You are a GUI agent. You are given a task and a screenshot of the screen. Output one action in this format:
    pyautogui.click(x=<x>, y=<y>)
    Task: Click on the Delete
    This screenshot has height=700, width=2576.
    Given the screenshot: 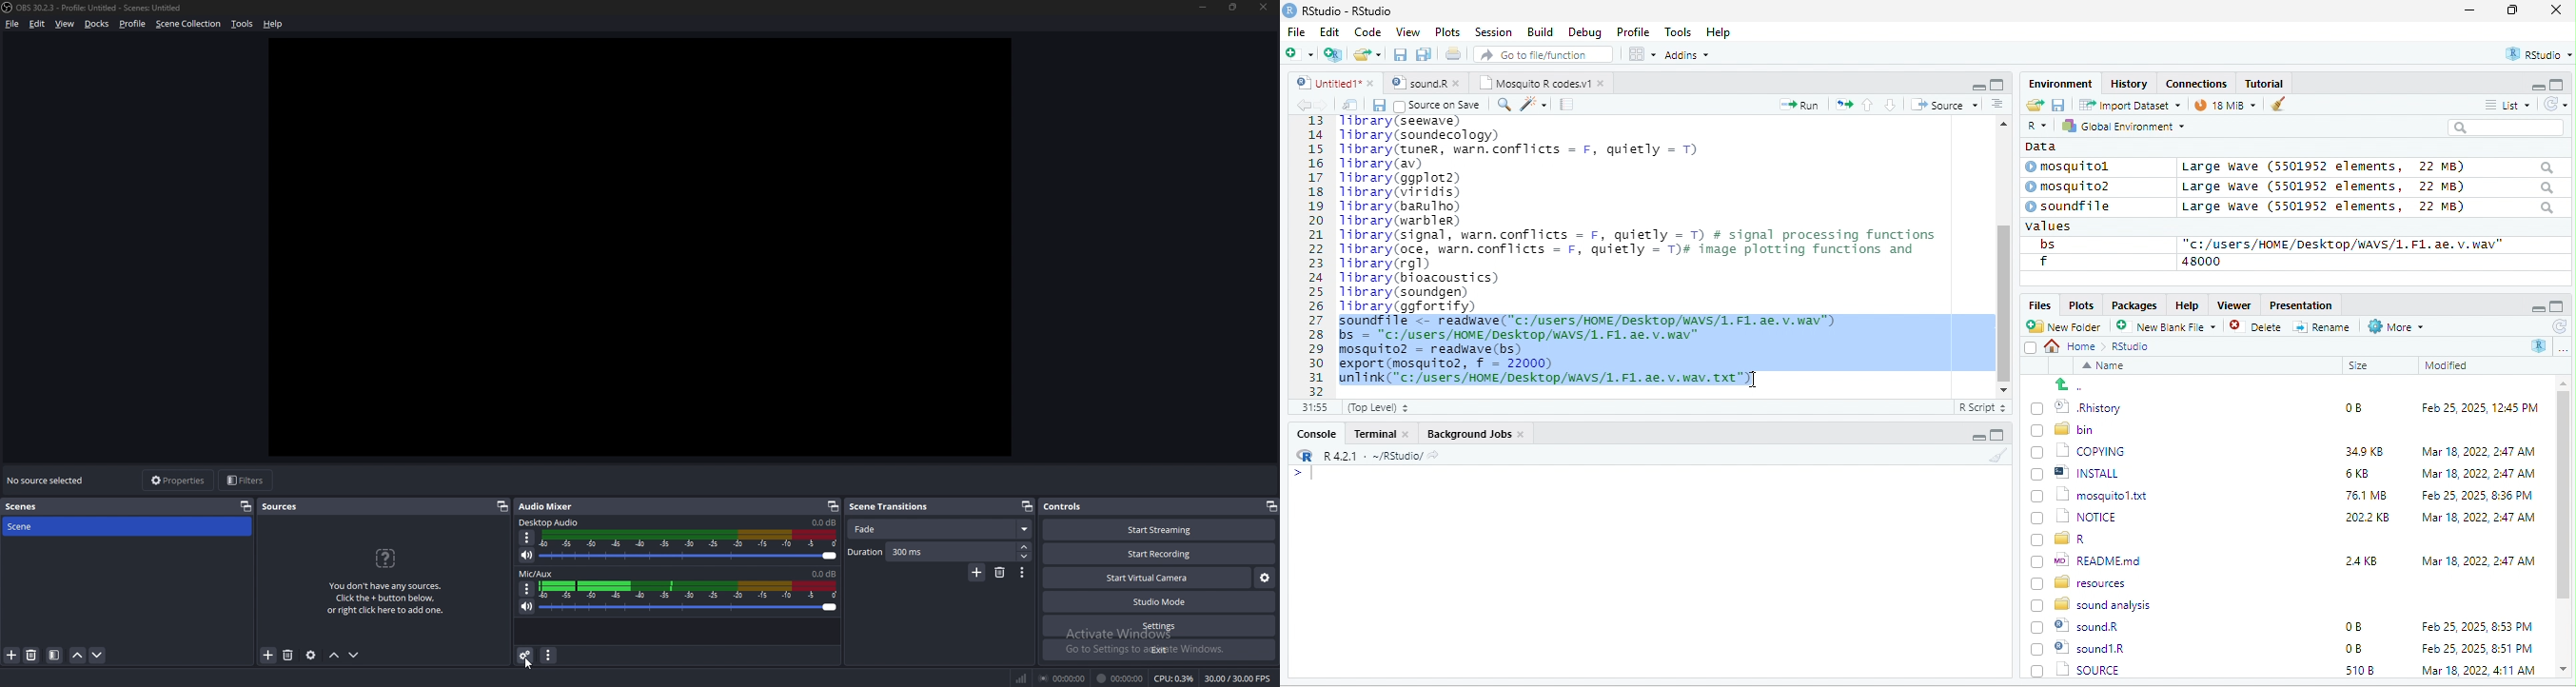 What is the action you would take?
    pyautogui.click(x=2258, y=327)
    